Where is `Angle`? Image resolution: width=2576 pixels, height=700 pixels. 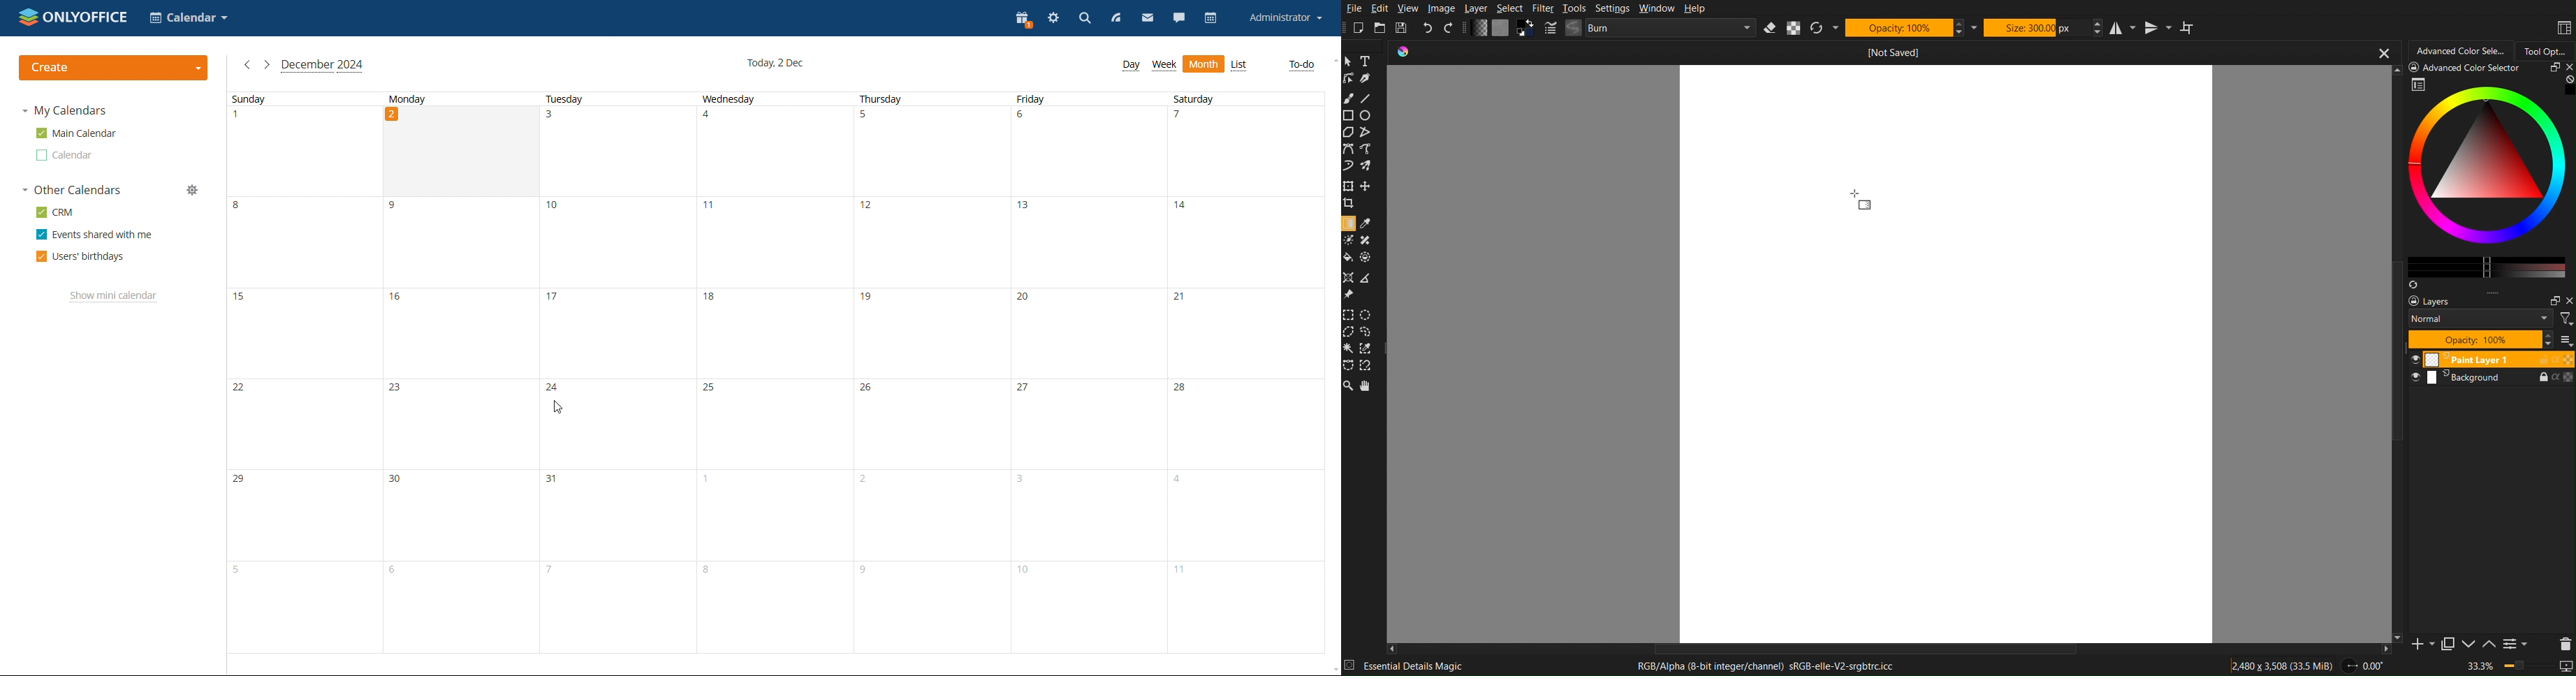 Angle is located at coordinates (2364, 666).